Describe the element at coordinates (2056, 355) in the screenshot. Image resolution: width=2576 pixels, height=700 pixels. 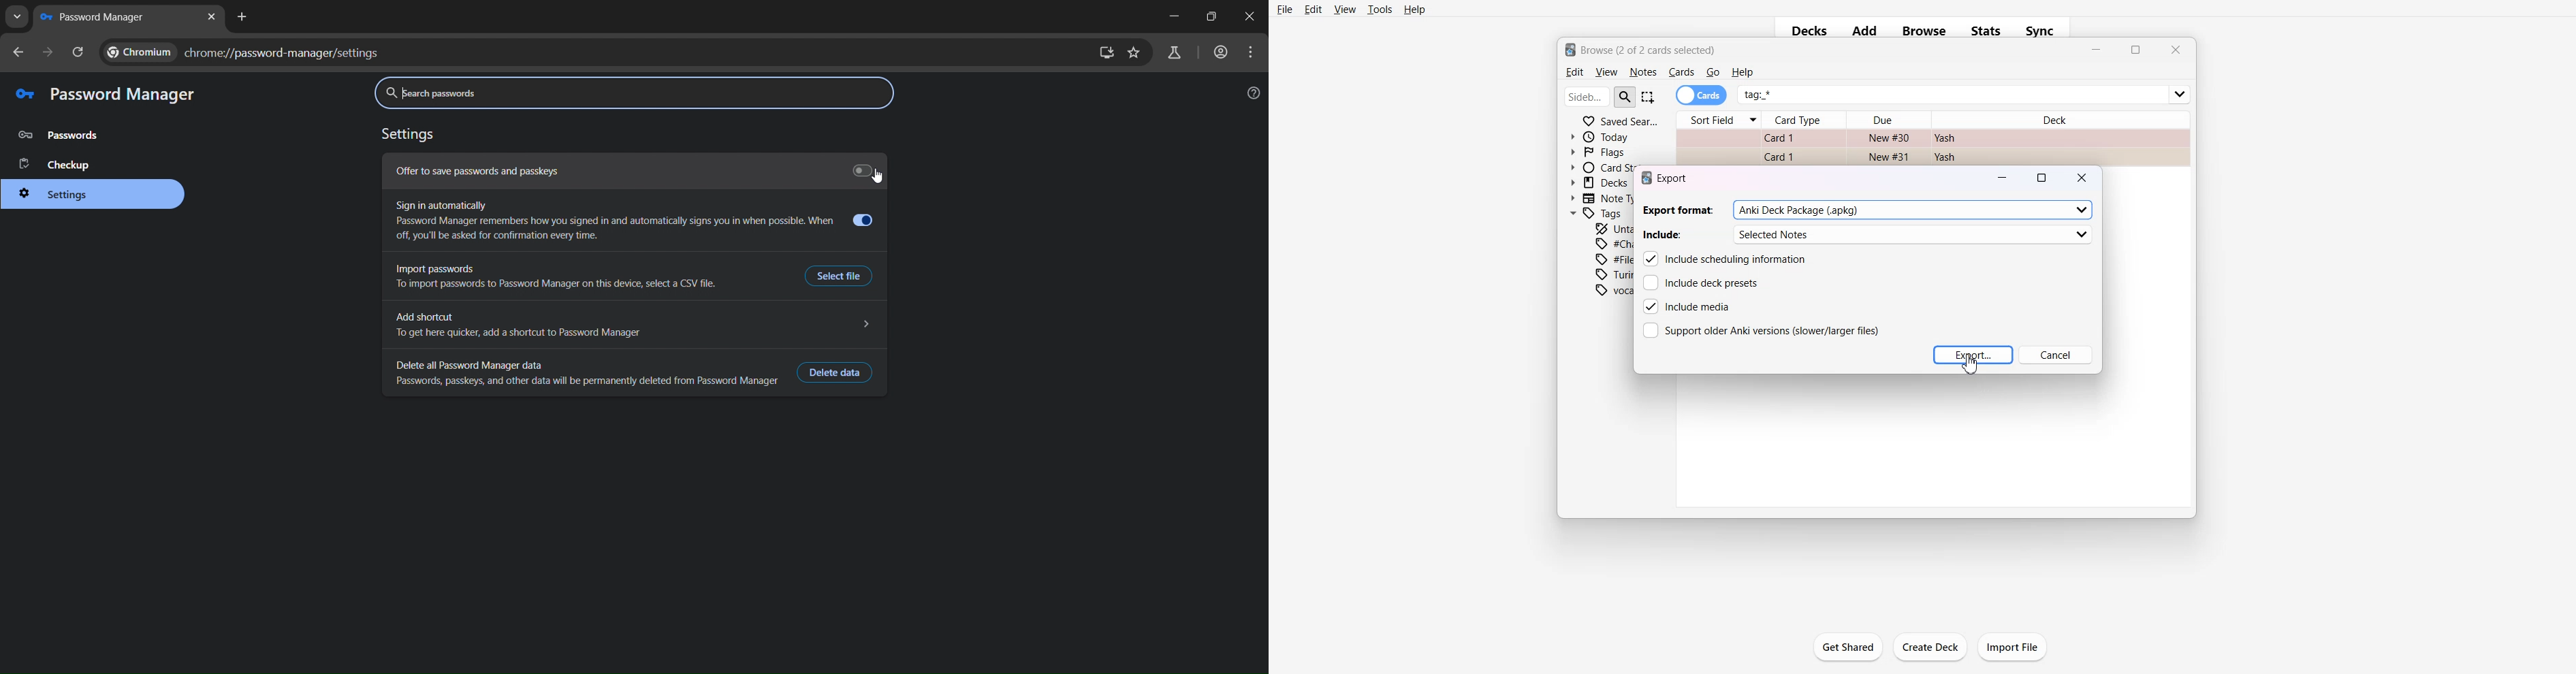
I see `Cancel` at that location.